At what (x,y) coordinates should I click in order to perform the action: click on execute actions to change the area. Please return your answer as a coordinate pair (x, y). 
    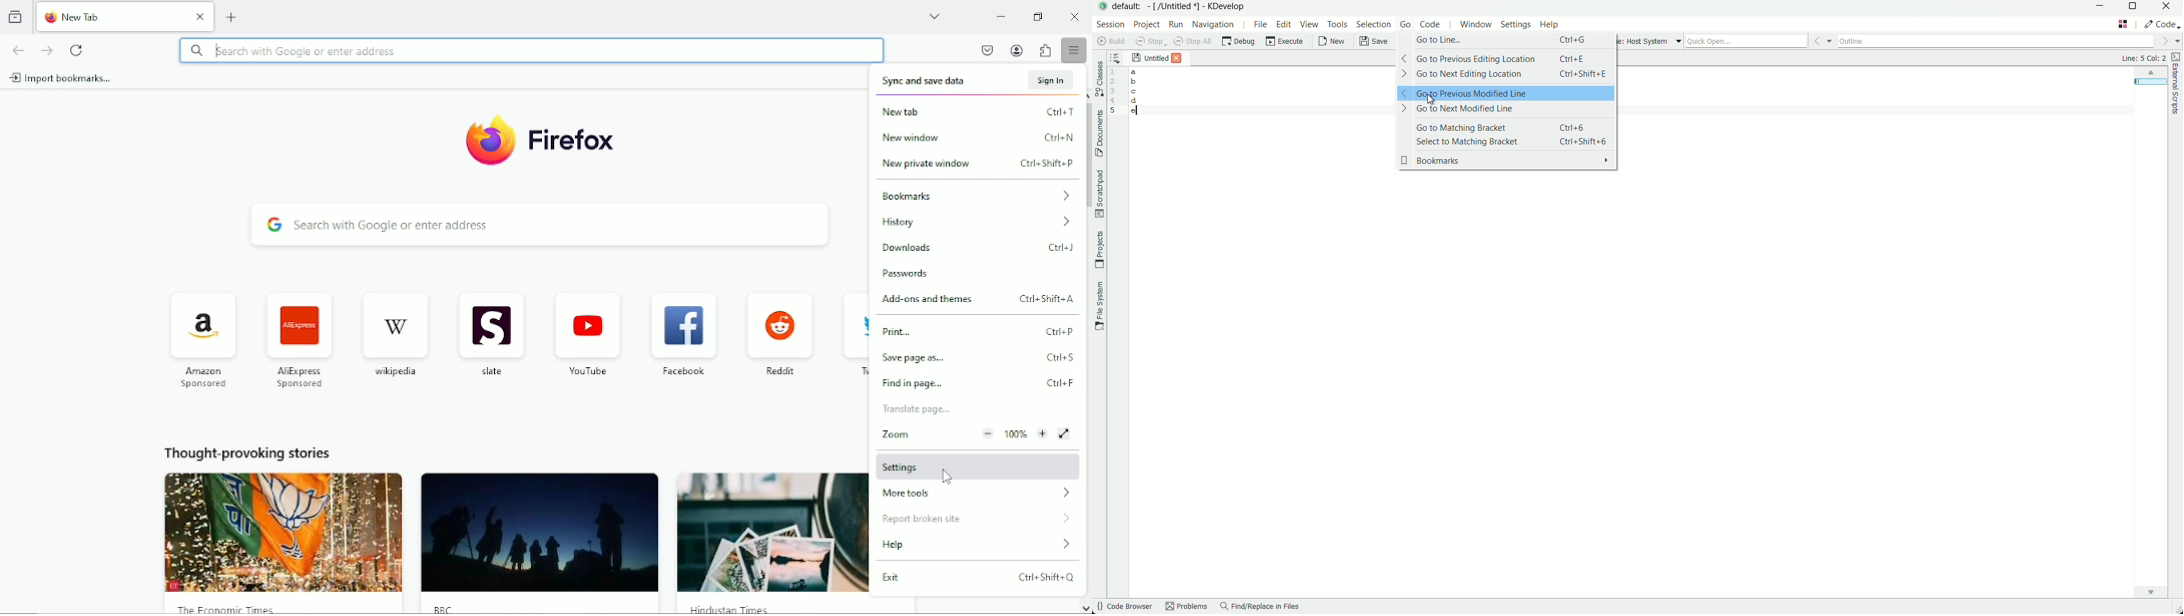
    Looking at the image, I should click on (2164, 24).